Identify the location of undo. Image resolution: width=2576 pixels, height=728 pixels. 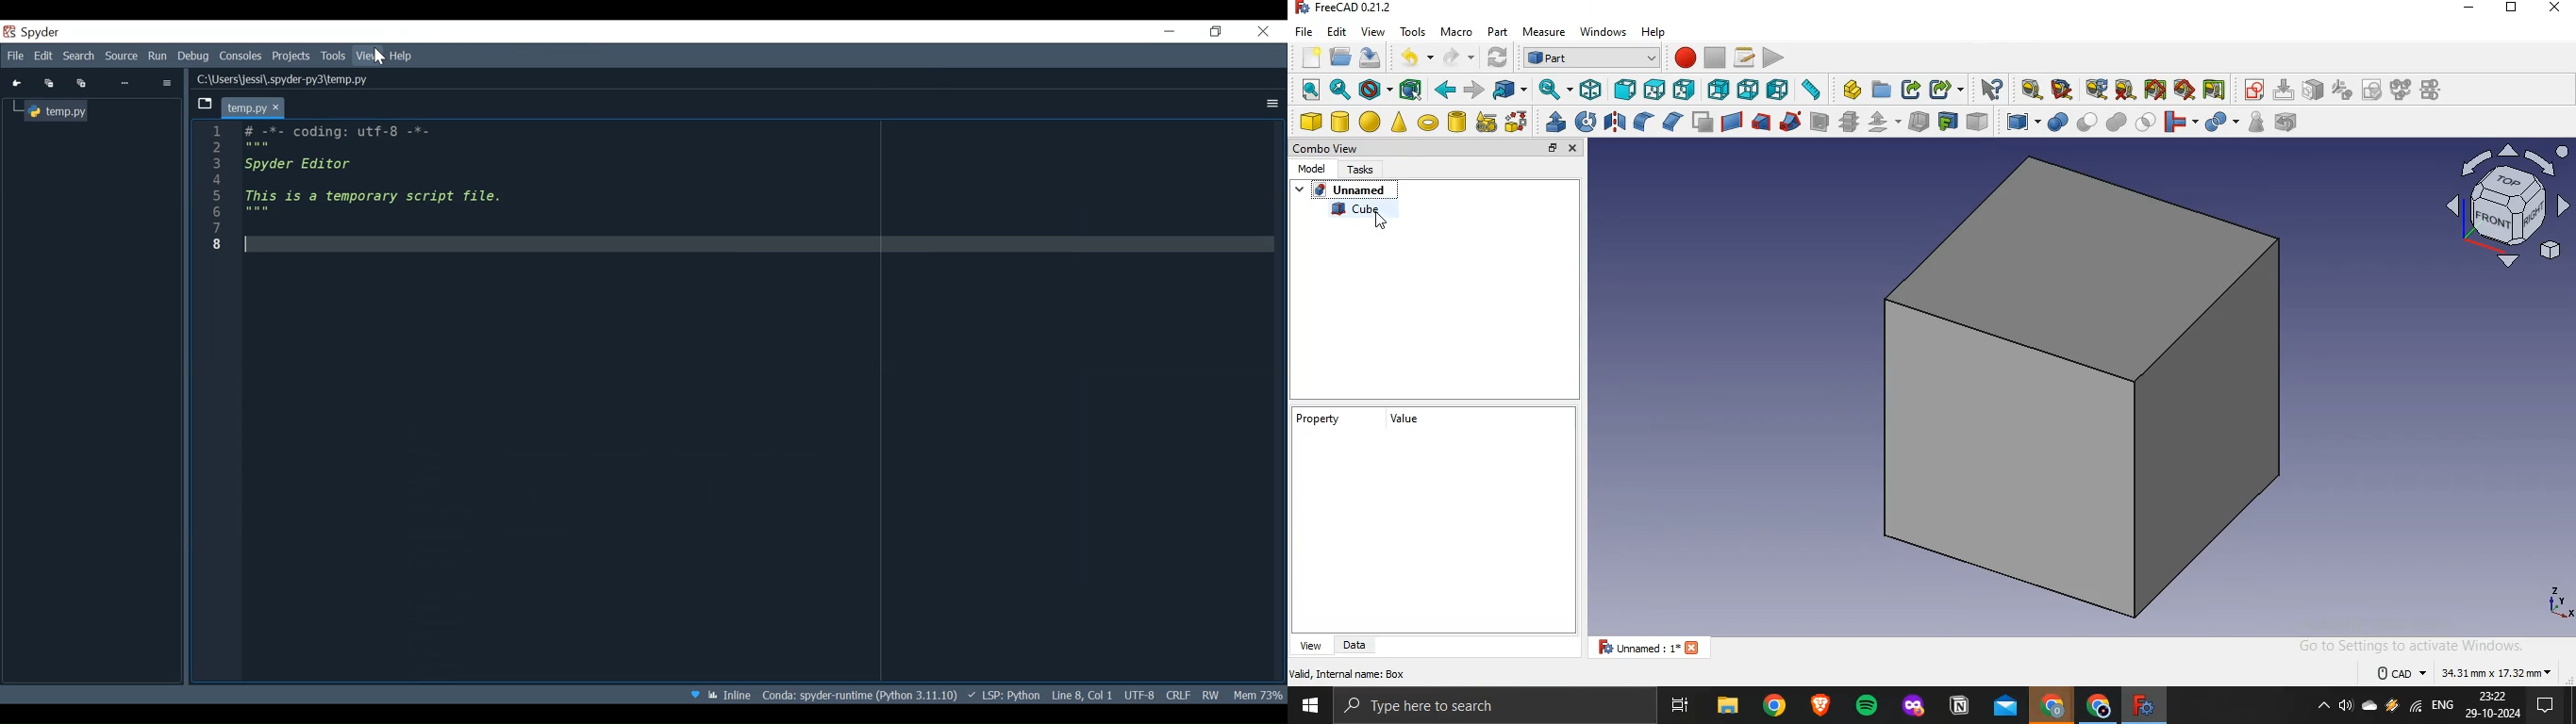
(1408, 57).